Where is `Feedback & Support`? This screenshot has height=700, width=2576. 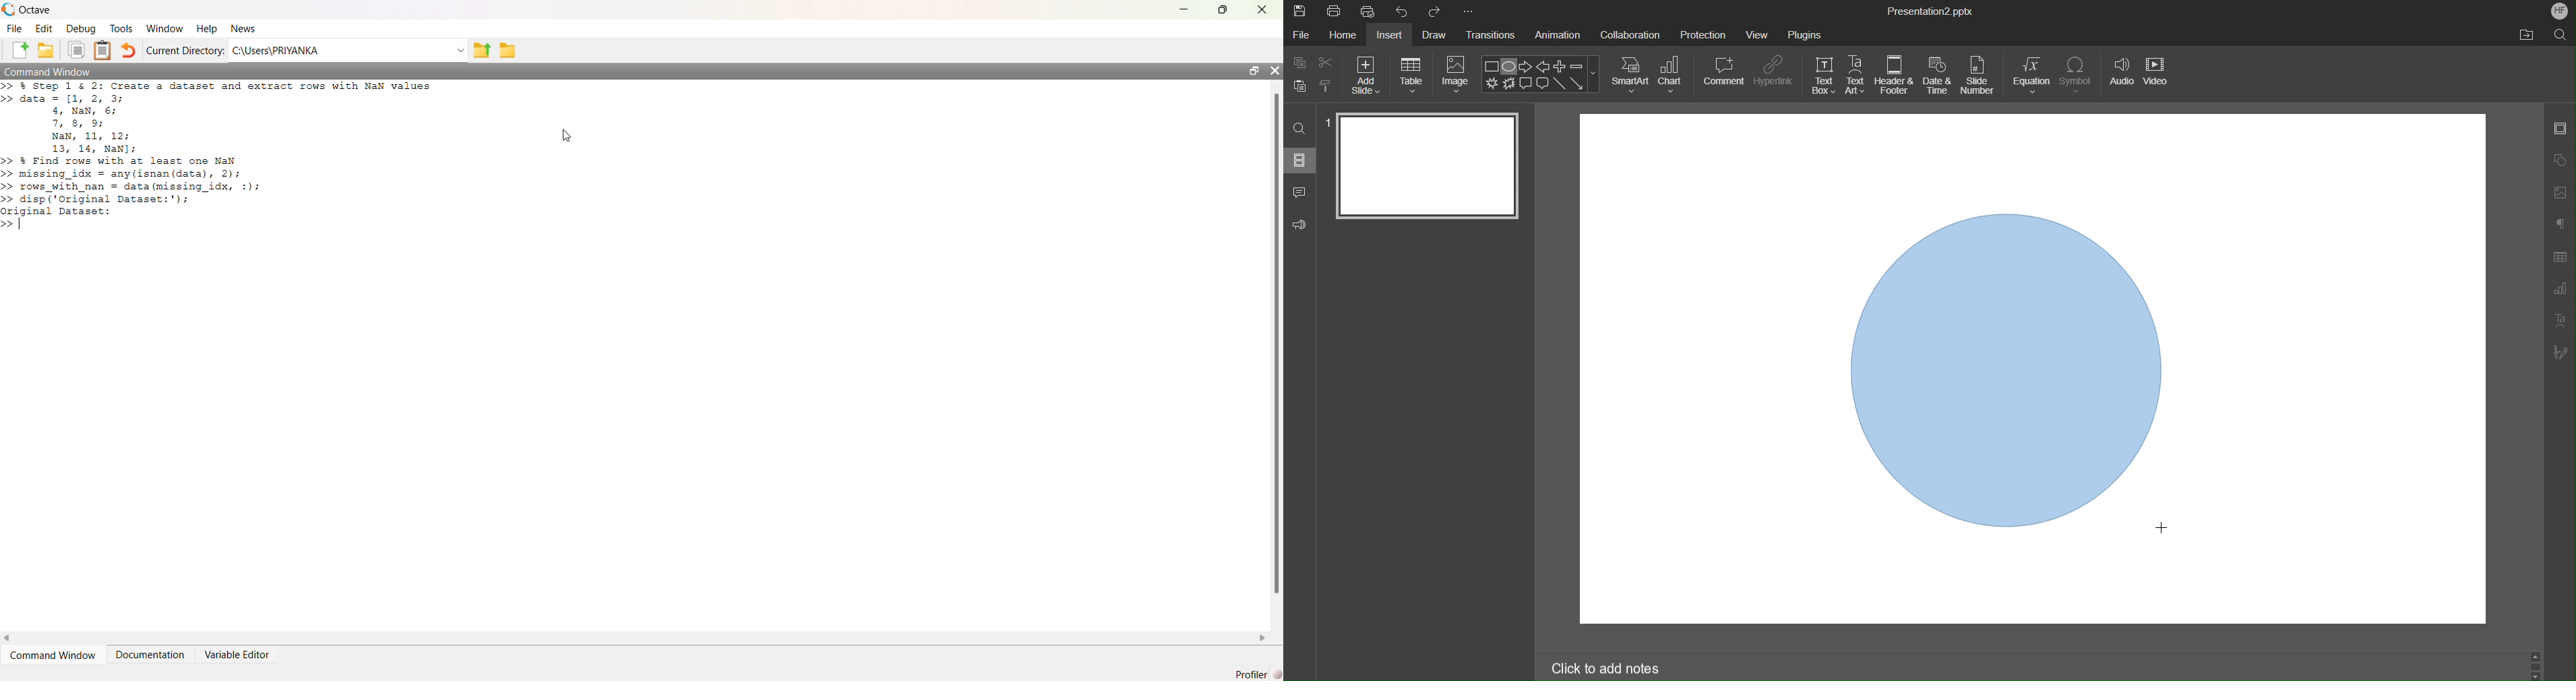 Feedback & Support is located at coordinates (1300, 223).